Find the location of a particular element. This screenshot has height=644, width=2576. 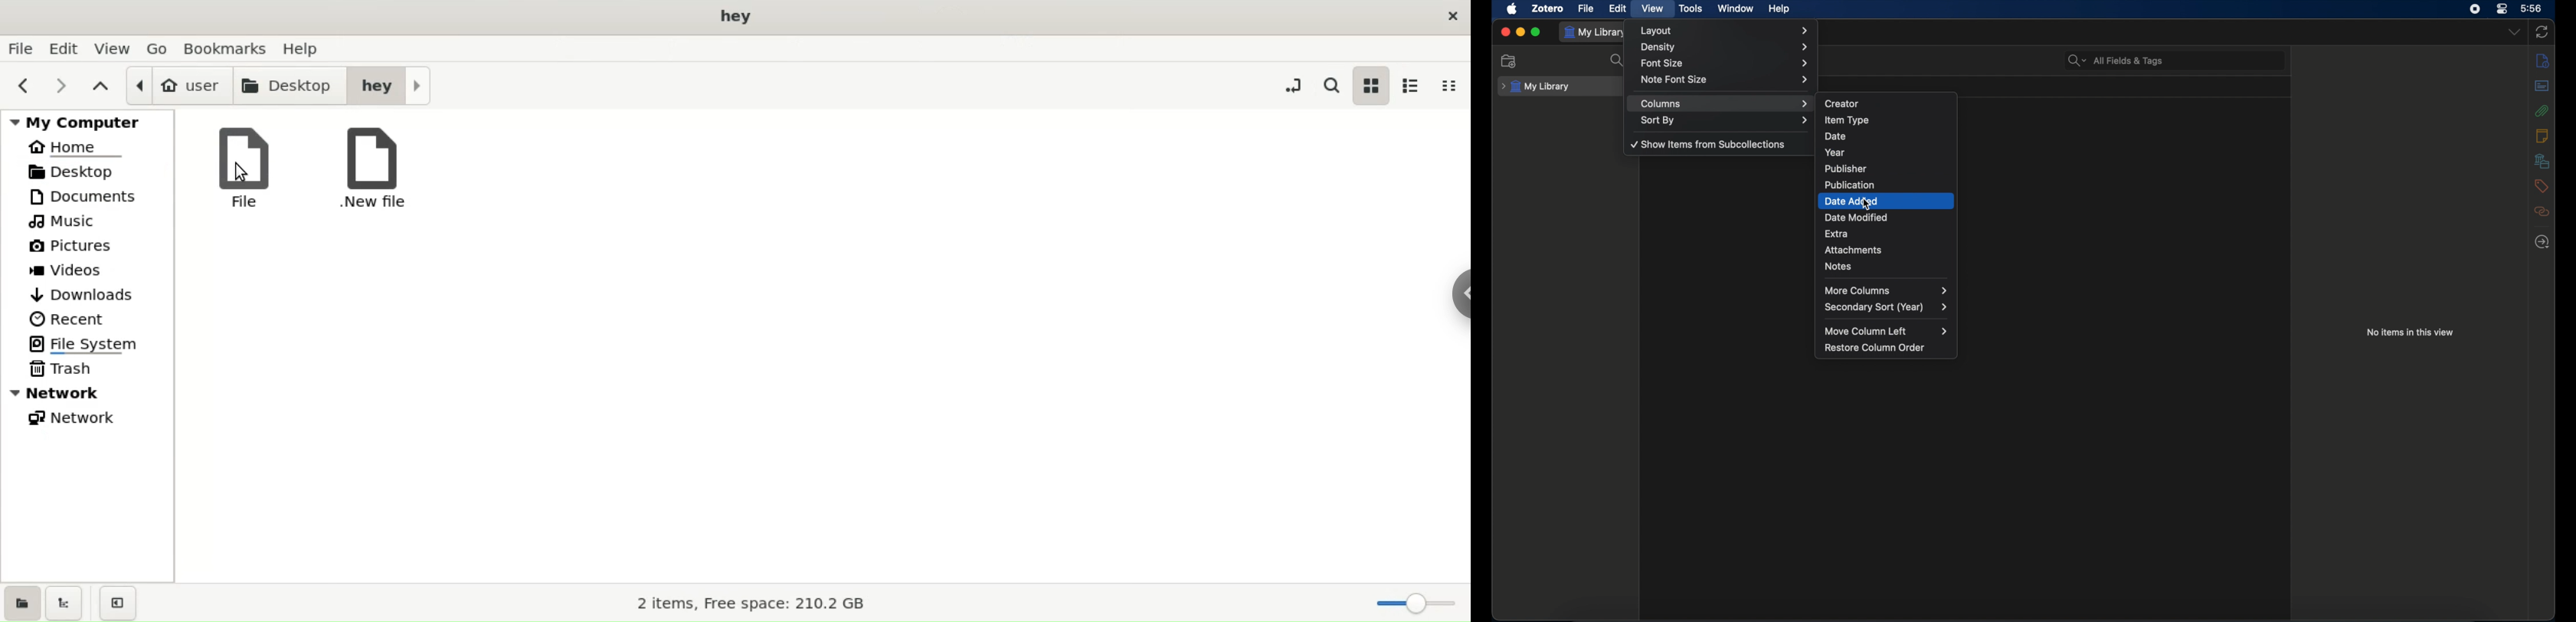

columns is located at coordinates (1724, 103).